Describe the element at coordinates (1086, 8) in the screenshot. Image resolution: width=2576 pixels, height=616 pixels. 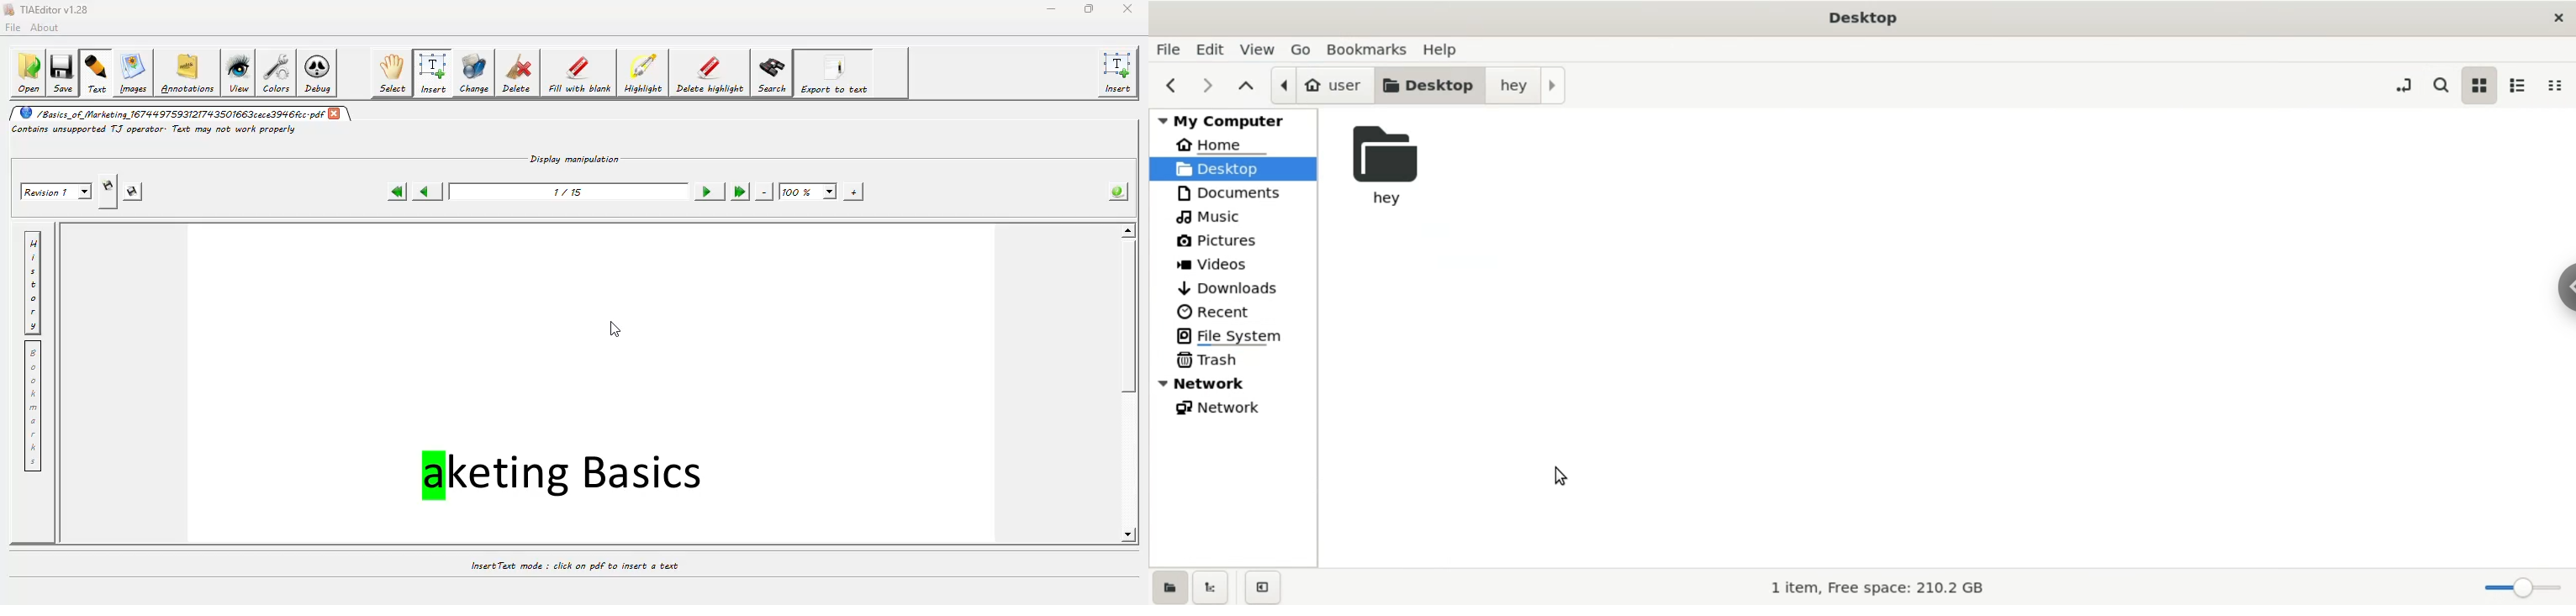
I see `maximize` at that location.